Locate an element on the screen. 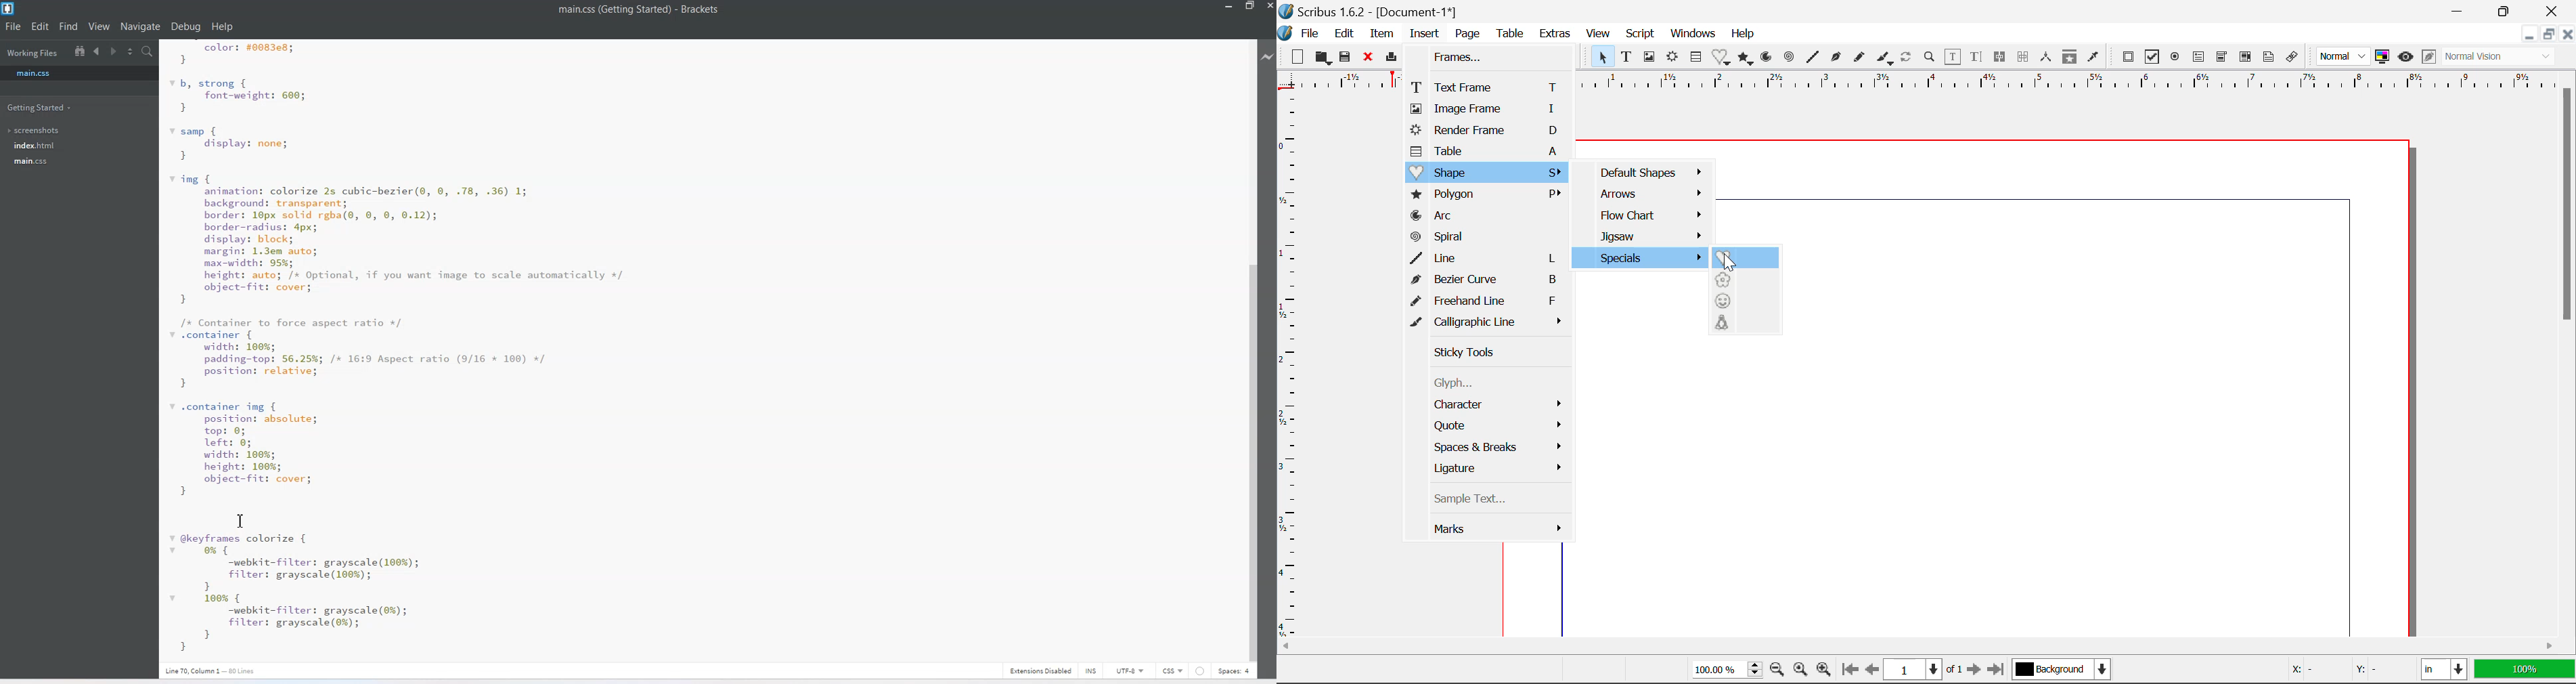  Freehand Curve is located at coordinates (1861, 57).